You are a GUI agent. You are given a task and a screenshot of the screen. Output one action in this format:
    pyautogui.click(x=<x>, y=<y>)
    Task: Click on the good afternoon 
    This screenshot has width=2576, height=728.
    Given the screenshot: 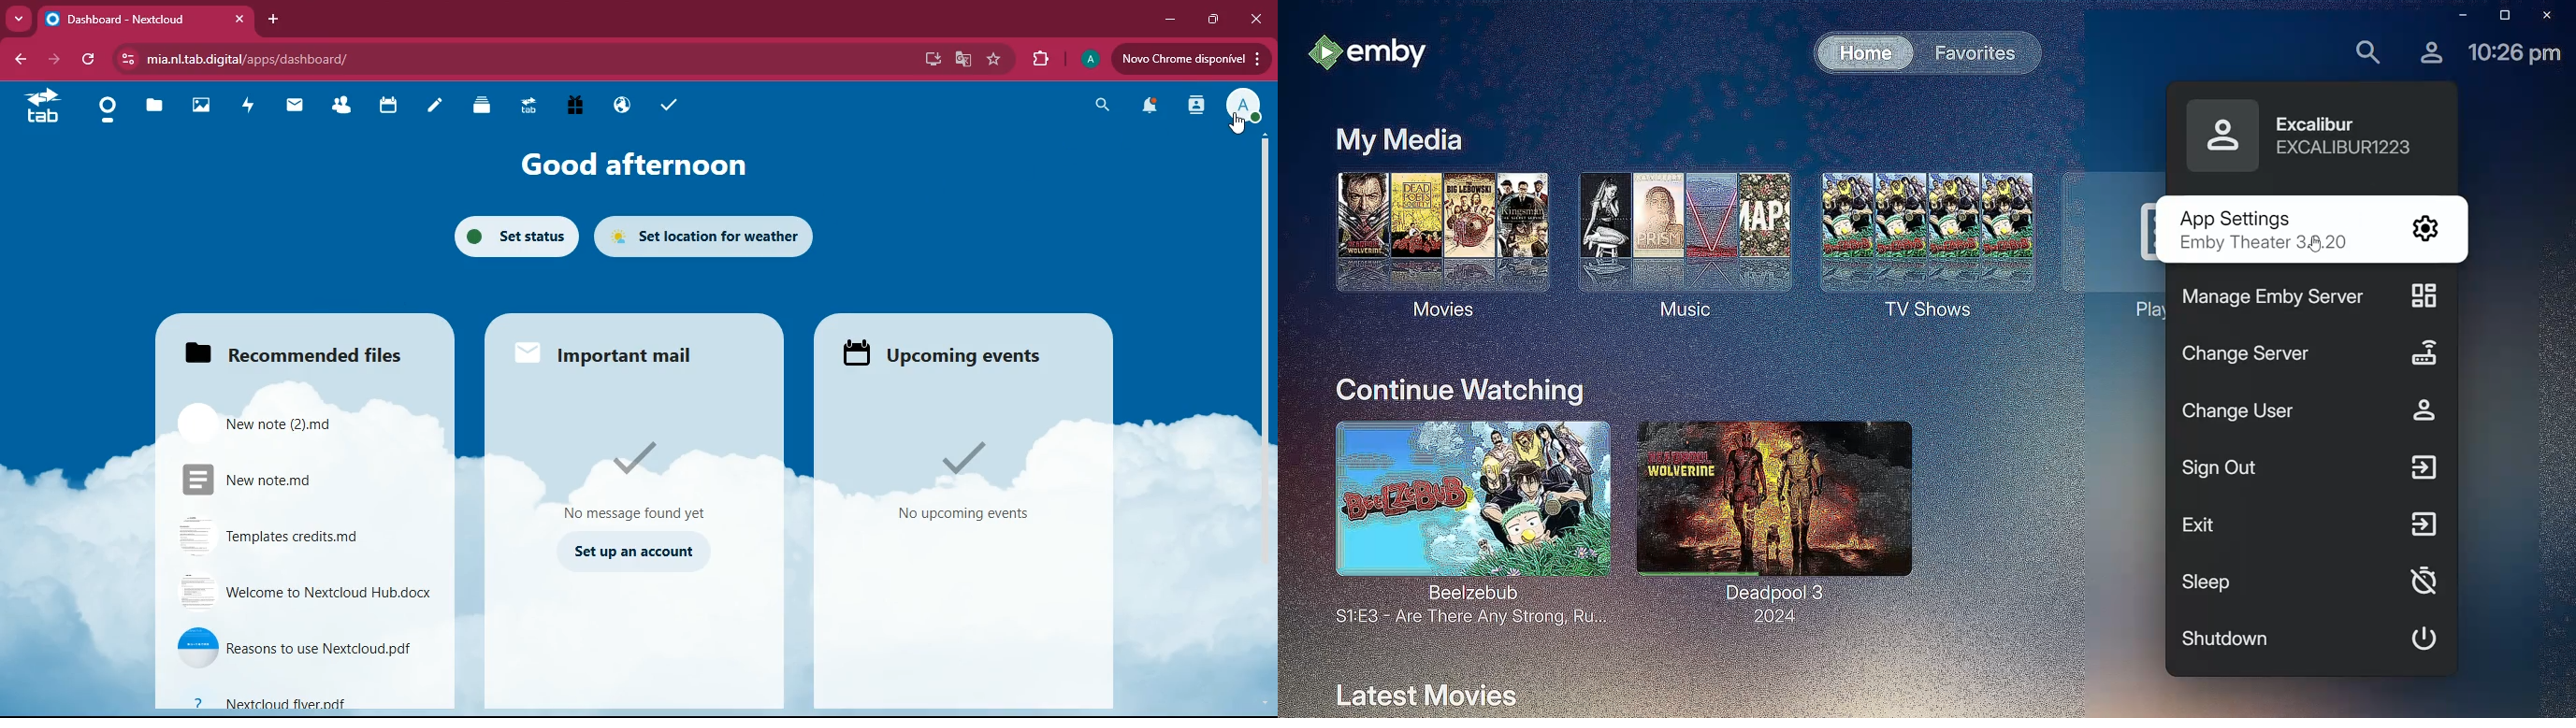 What is the action you would take?
    pyautogui.click(x=631, y=162)
    